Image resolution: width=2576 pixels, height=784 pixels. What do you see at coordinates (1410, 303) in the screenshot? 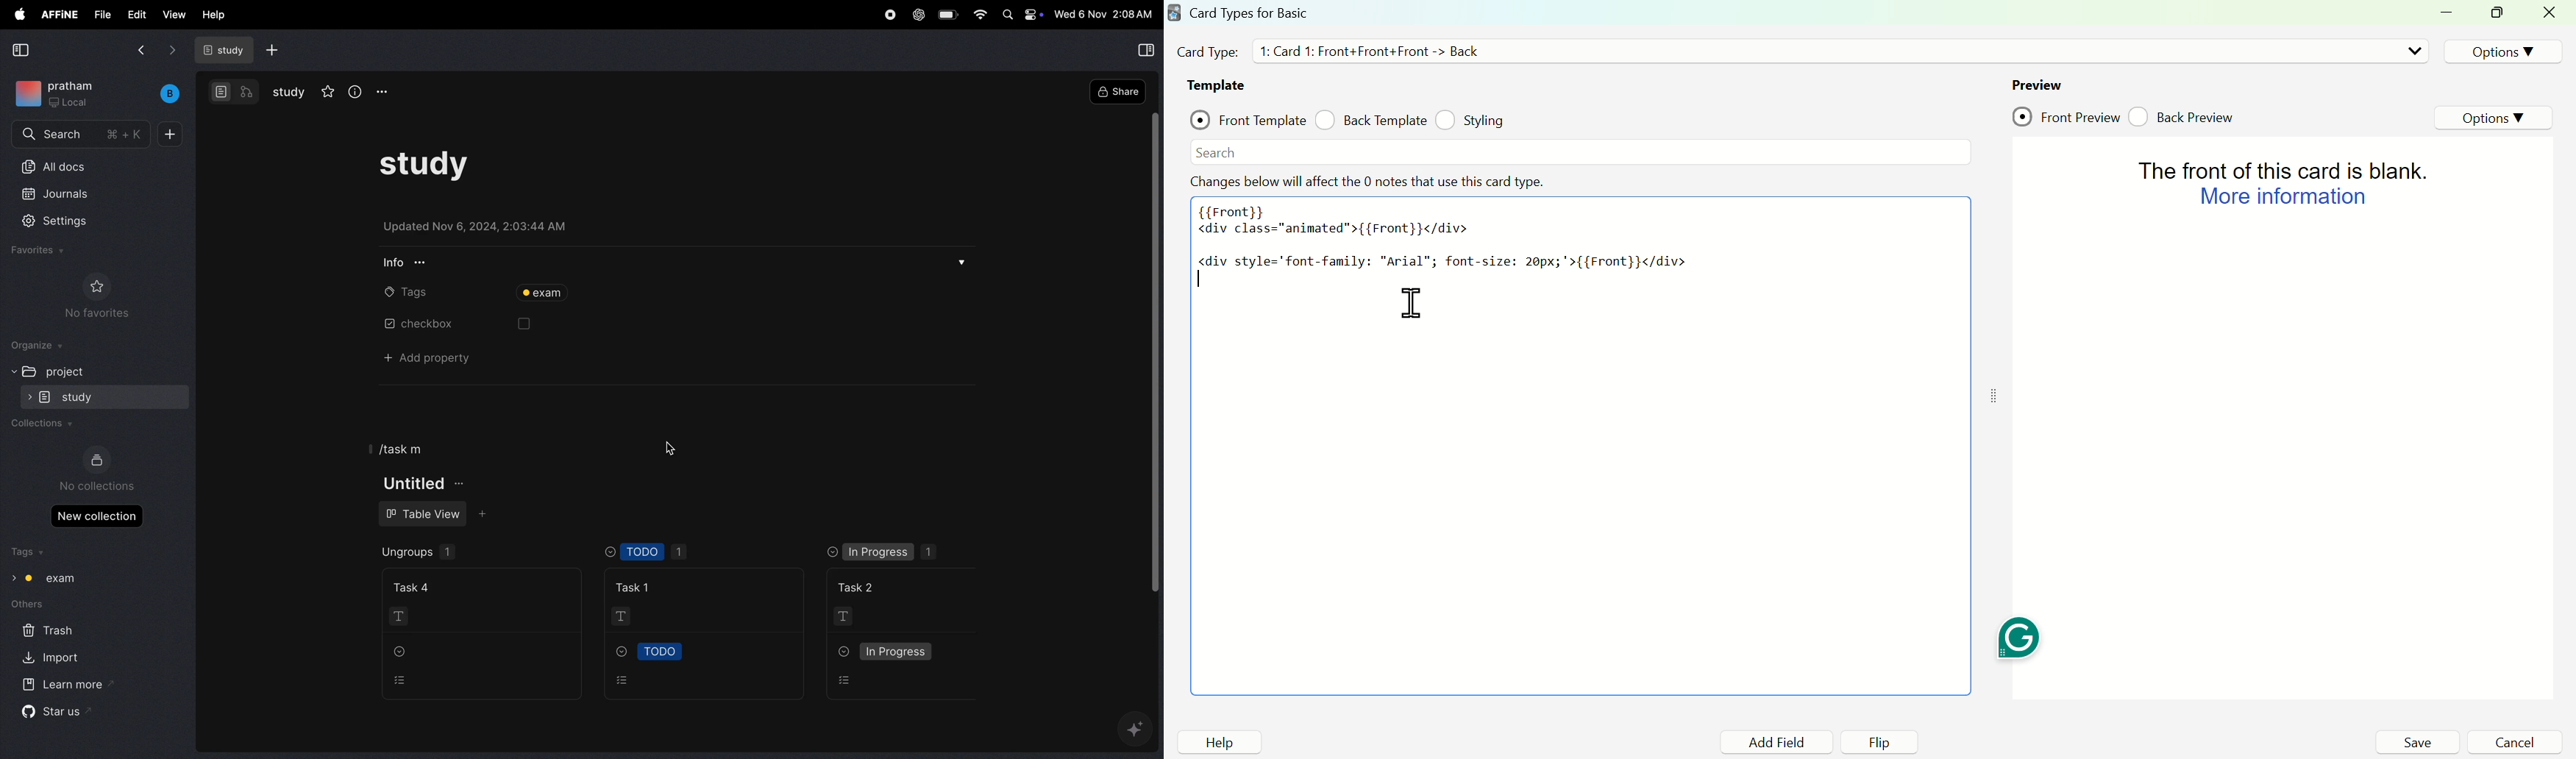
I see `cursor` at bounding box center [1410, 303].